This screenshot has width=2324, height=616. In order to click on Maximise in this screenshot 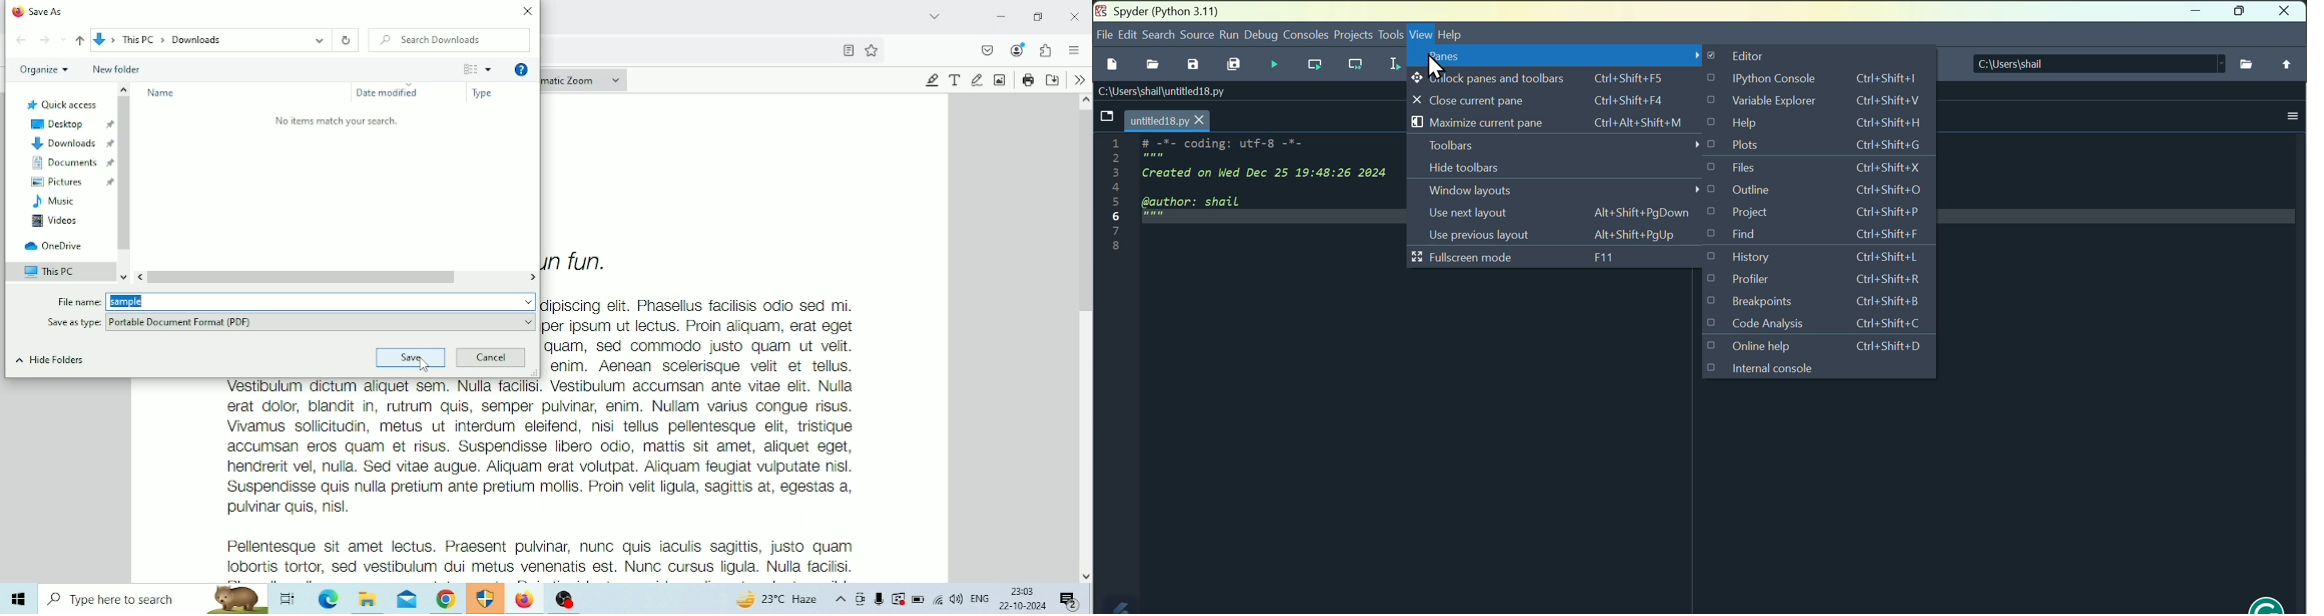, I will do `click(2242, 13)`.